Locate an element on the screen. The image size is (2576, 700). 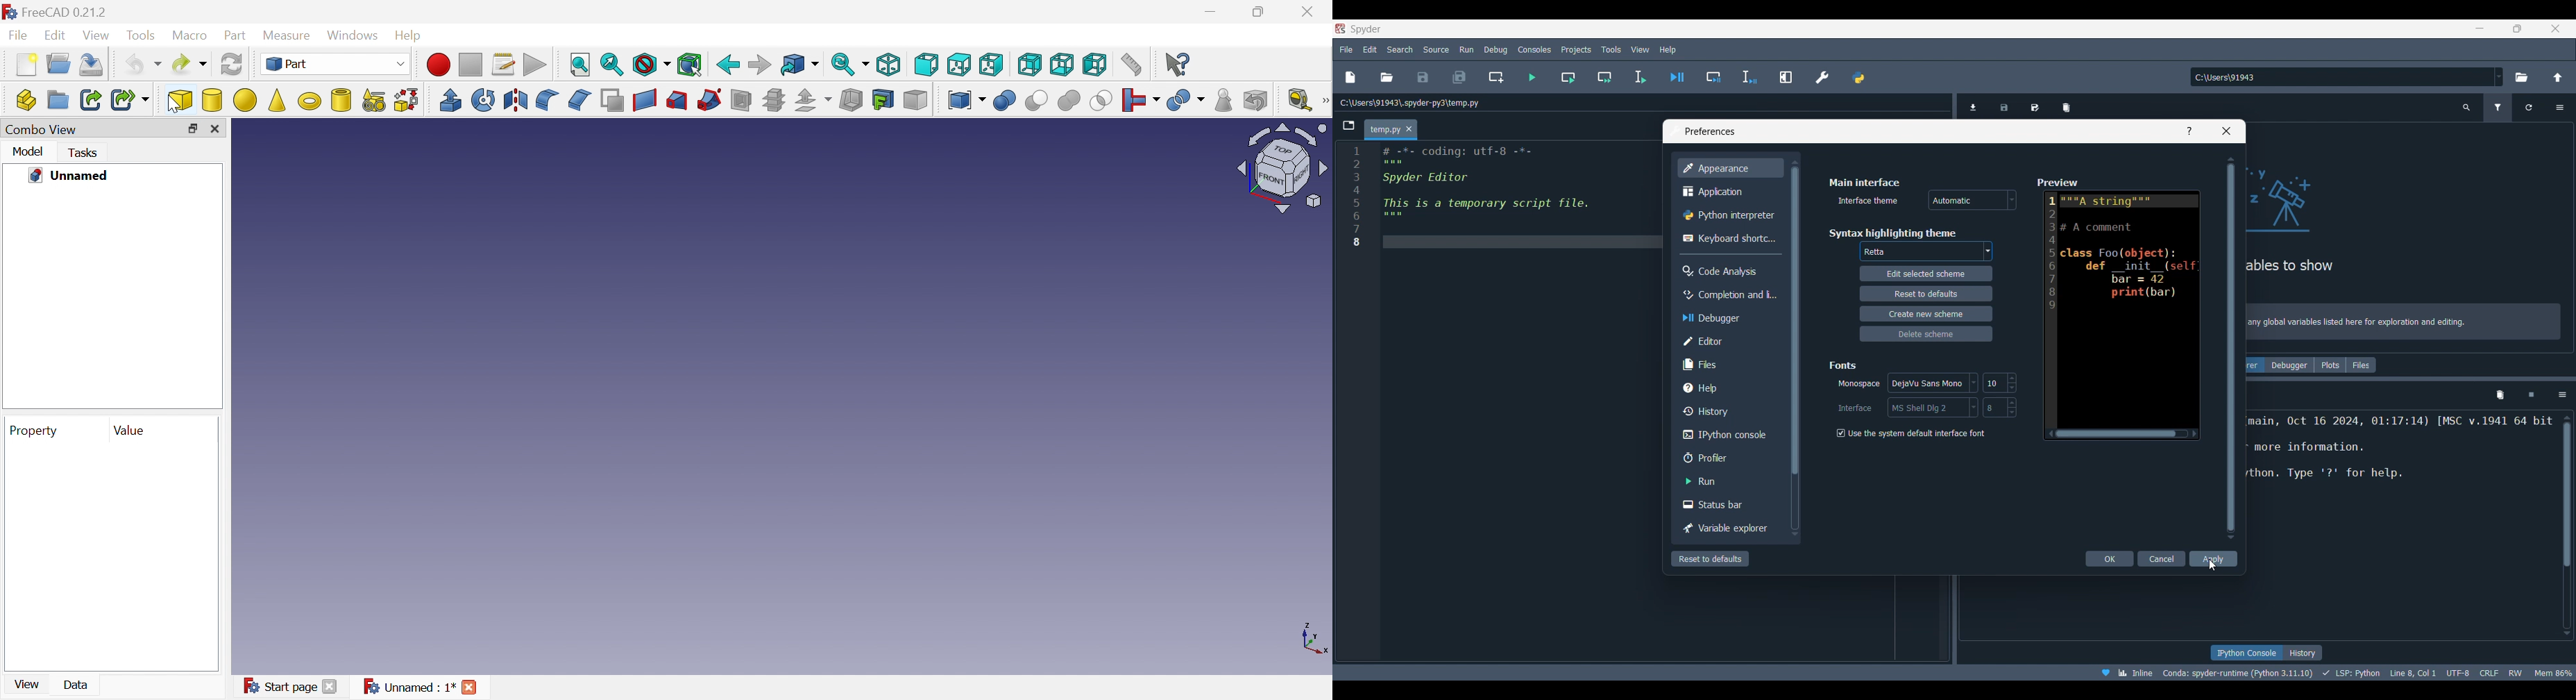
View is located at coordinates (28, 683).